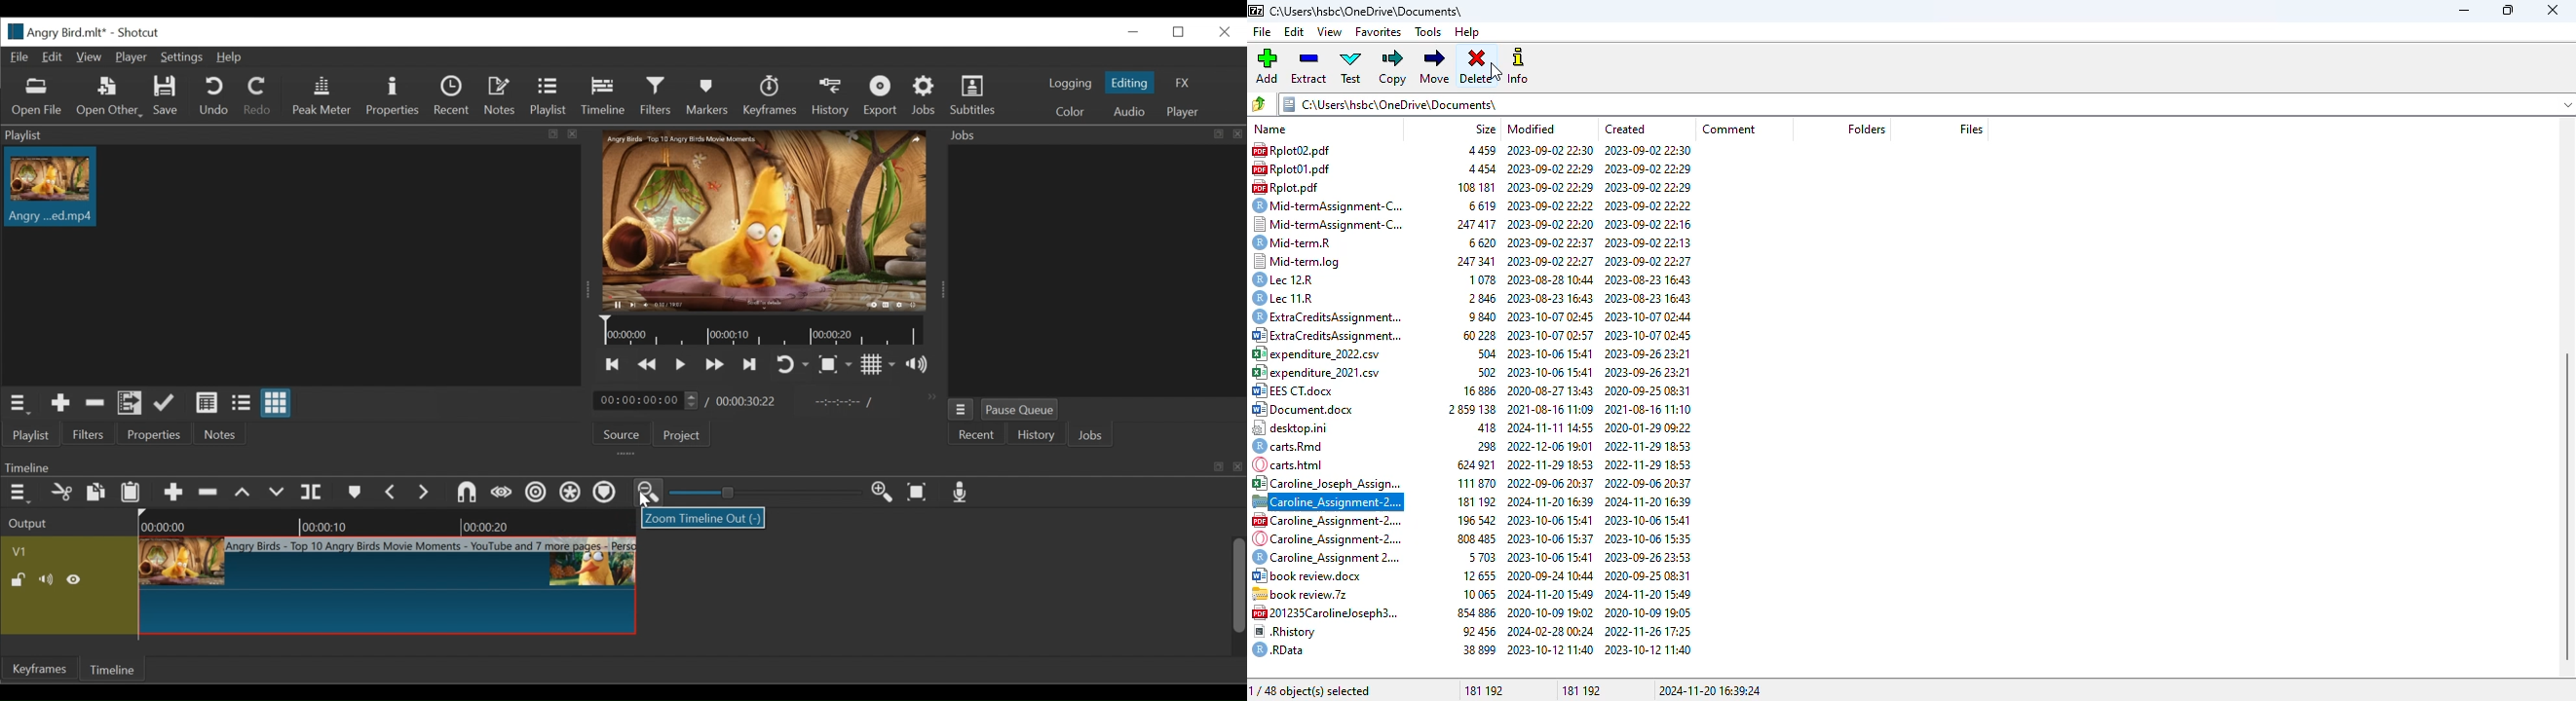  I want to click on view, so click(1331, 32).